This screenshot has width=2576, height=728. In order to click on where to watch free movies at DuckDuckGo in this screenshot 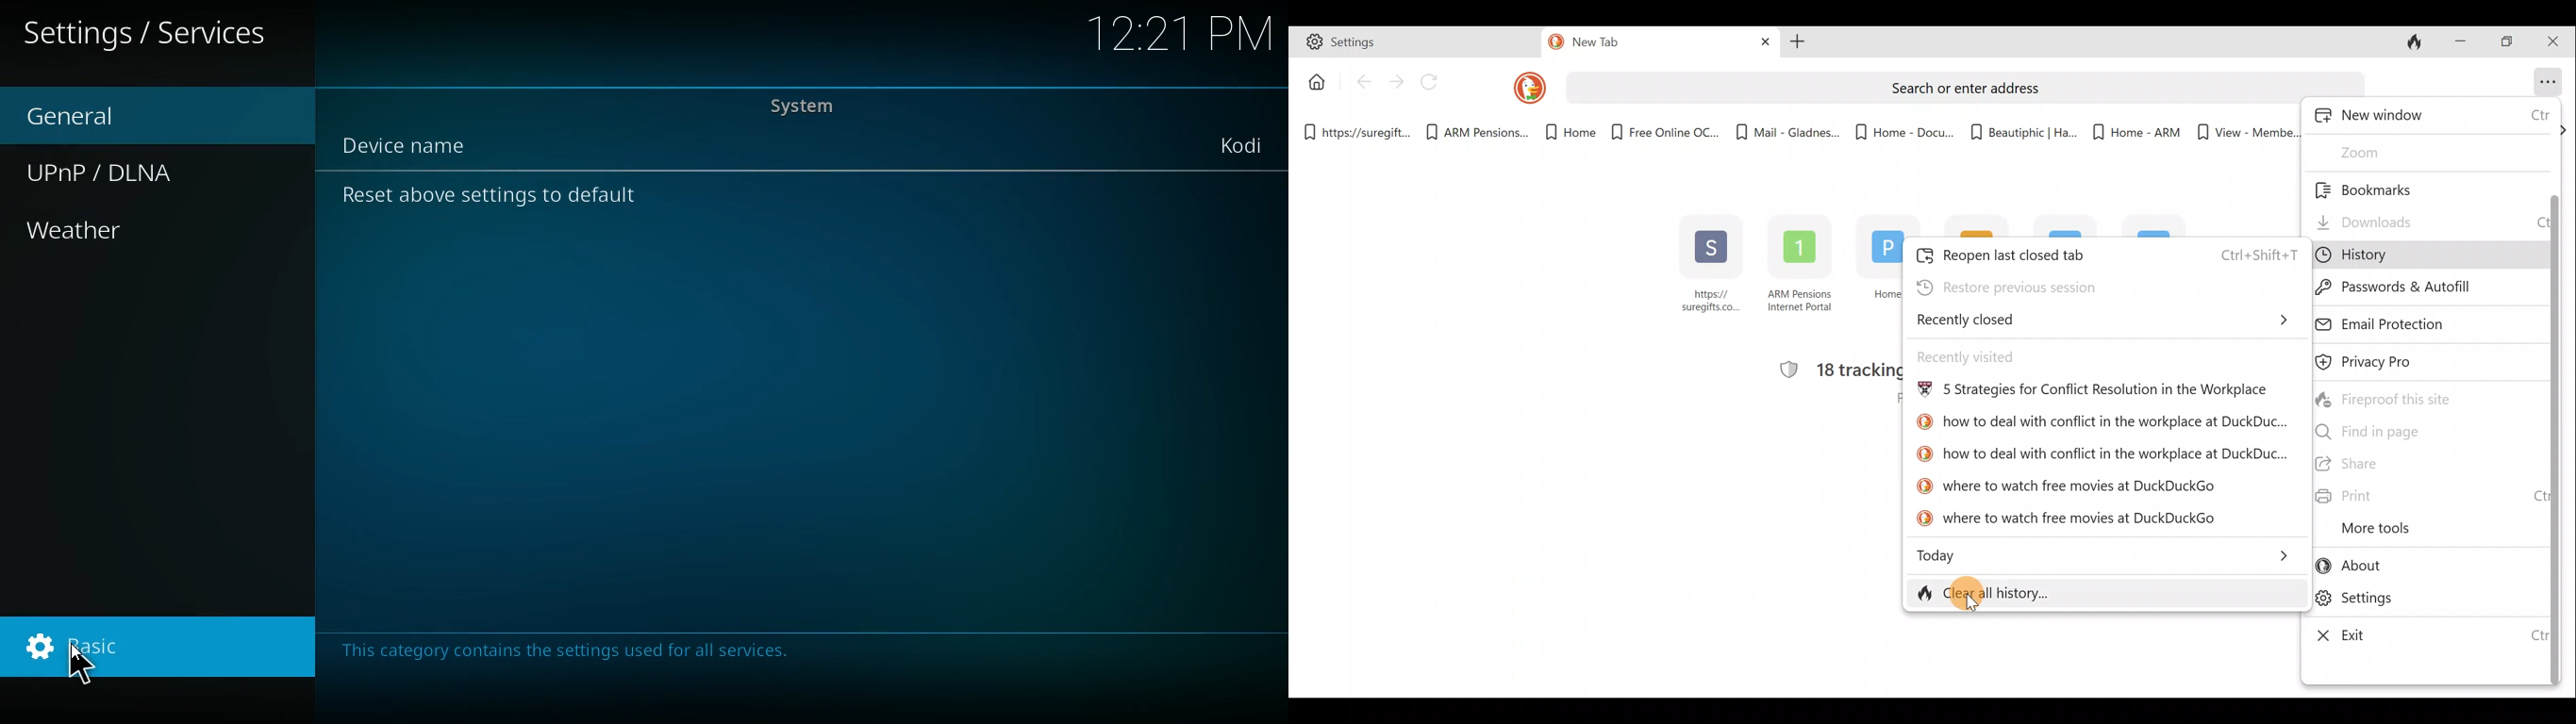, I will do `click(2069, 483)`.